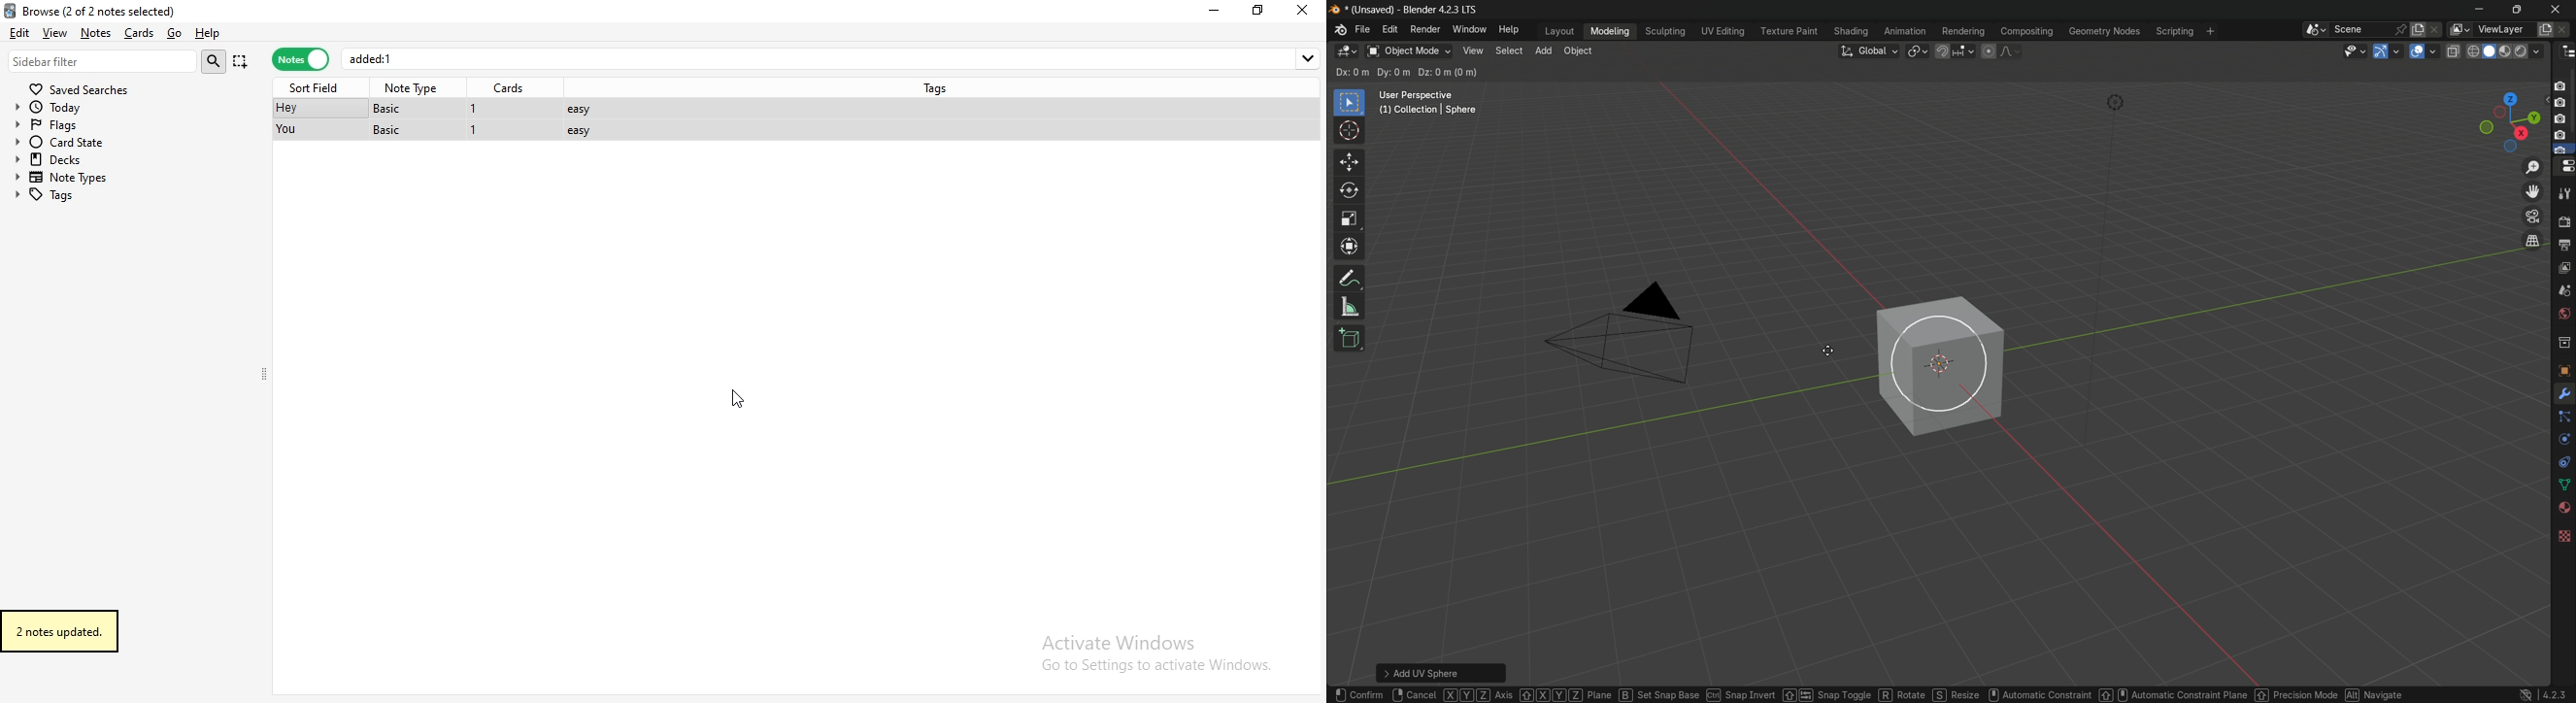 This screenshot has width=2576, height=728. Describe the element at coordinates (2564, 167) in the screenshot. I see `properties` at that location.